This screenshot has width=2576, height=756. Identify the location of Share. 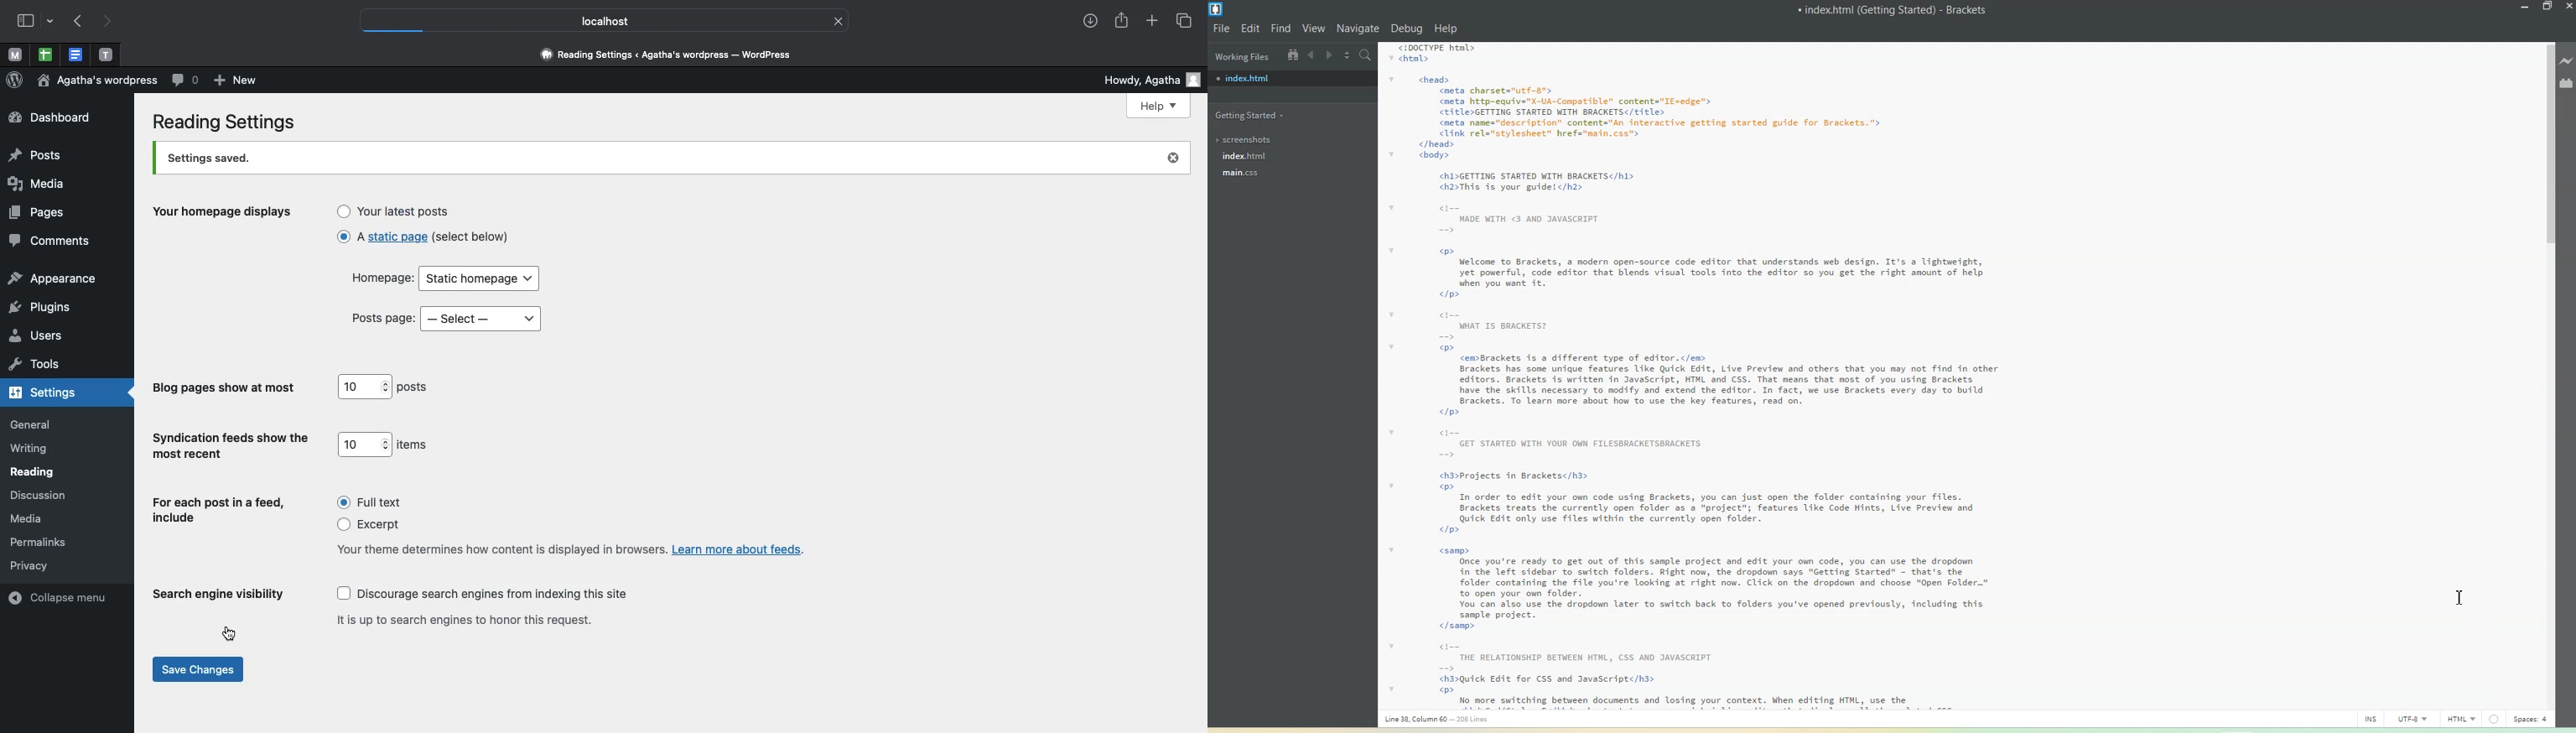
(1119, 18).